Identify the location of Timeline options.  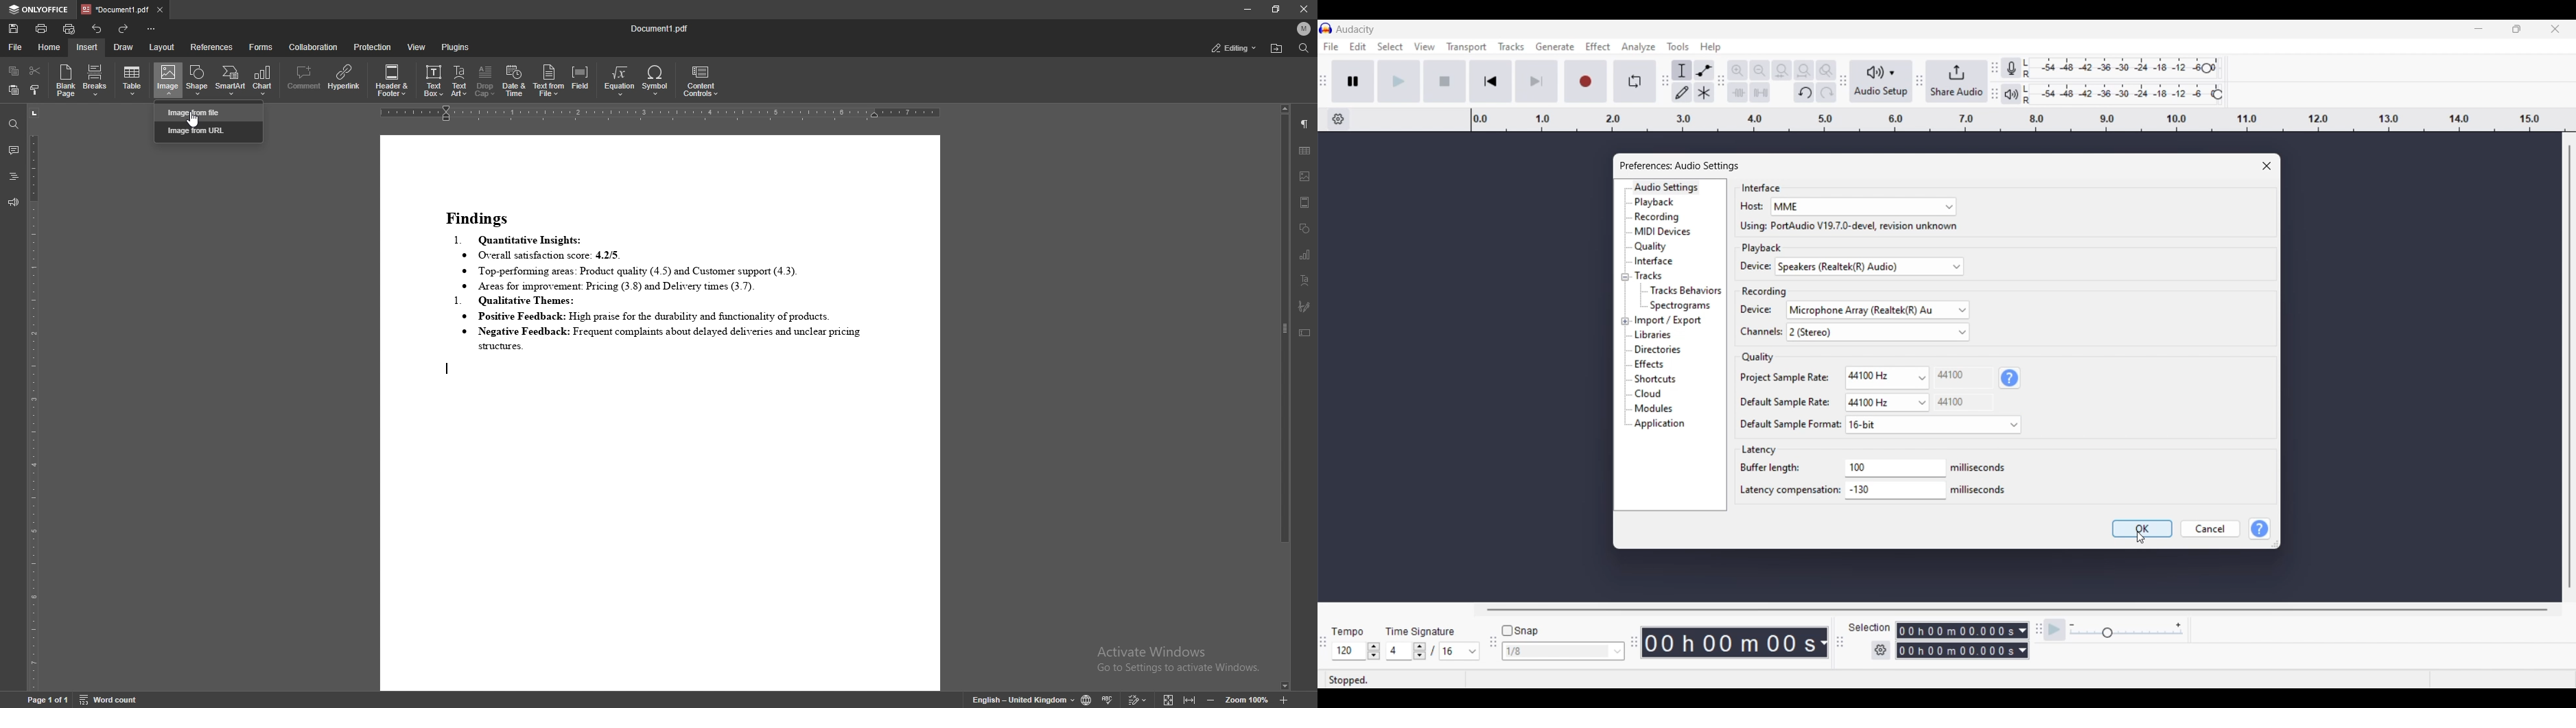
(1338, 119).